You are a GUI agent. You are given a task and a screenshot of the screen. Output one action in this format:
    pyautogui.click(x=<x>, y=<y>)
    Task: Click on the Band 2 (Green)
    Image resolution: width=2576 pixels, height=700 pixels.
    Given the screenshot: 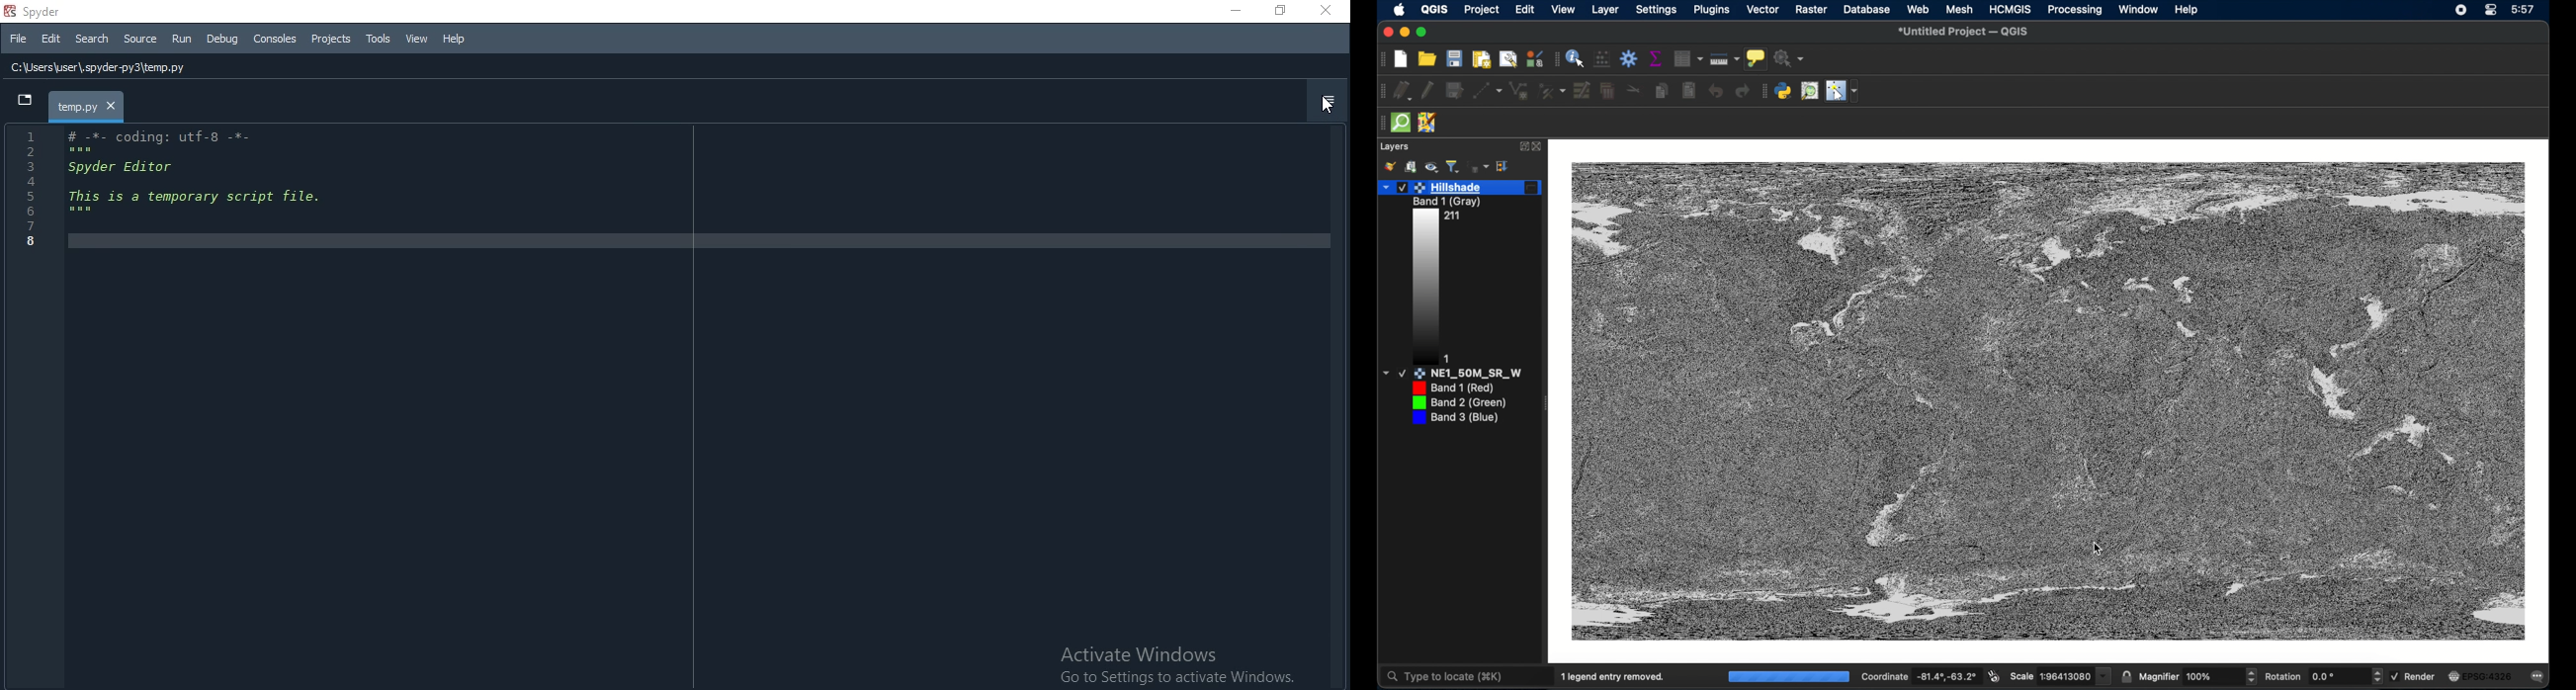 What is the action you would take?
    pyautogui.click(x=1468, y=405)
    